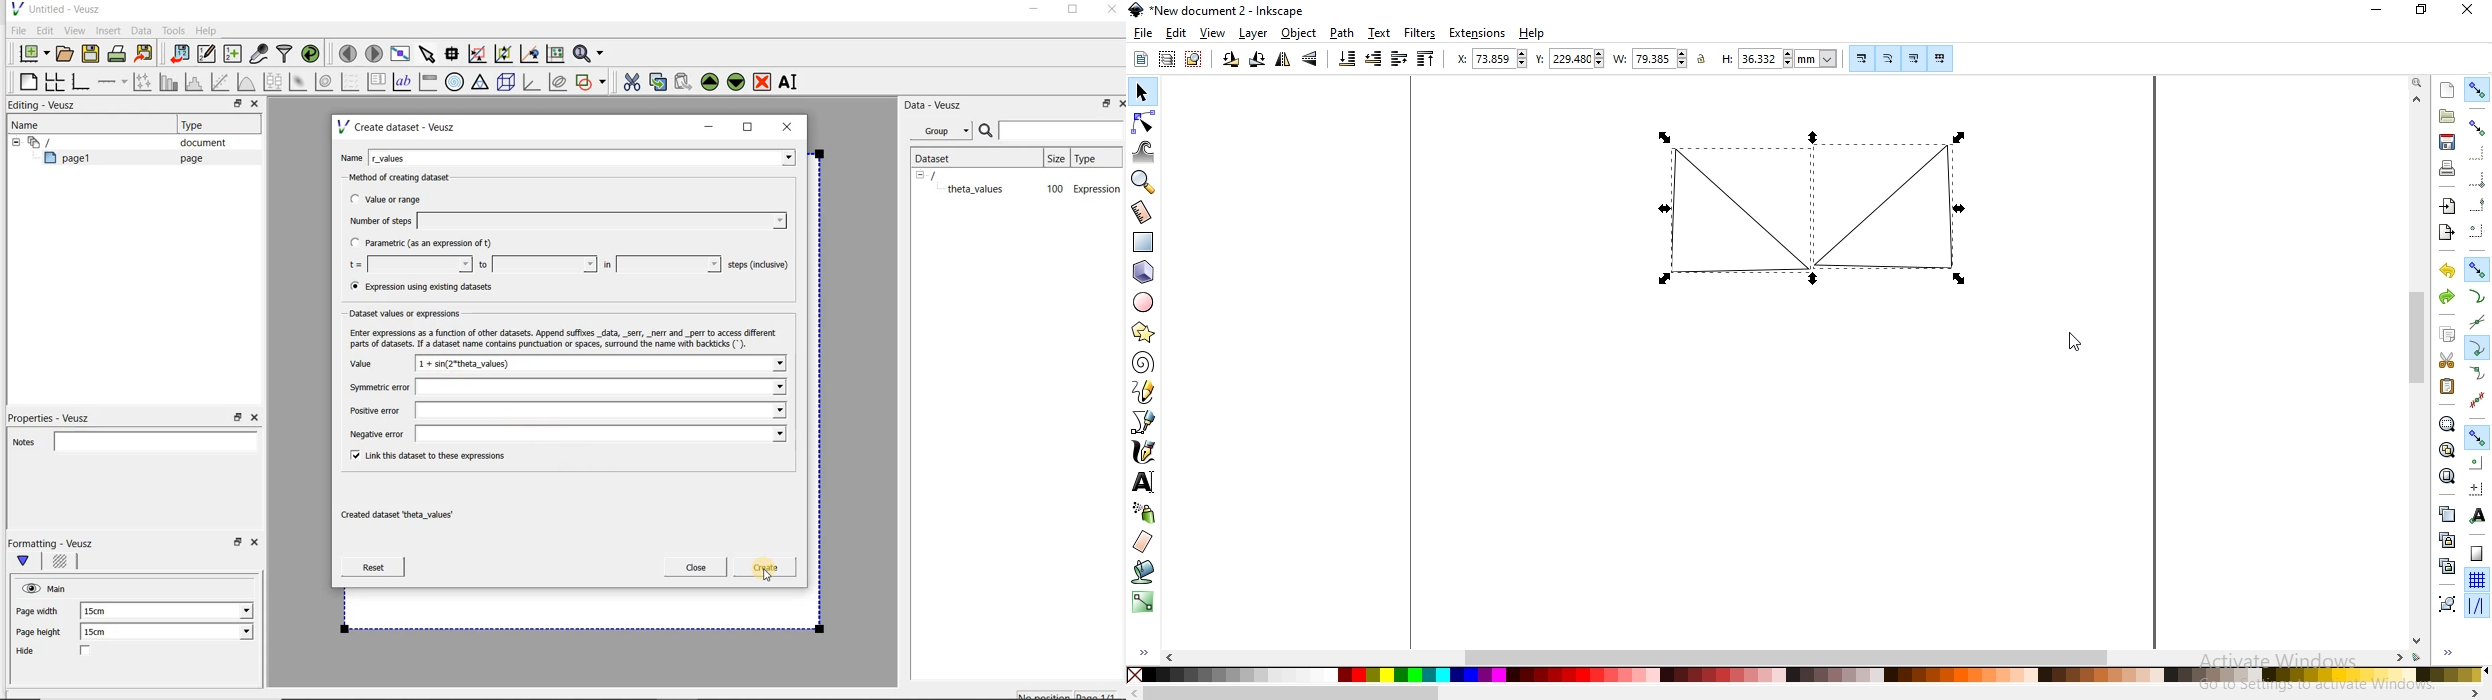 The image size is (2492, 700). Describe the element at coordinates (761, 569) in the screenshot. I see `Create` at that location.